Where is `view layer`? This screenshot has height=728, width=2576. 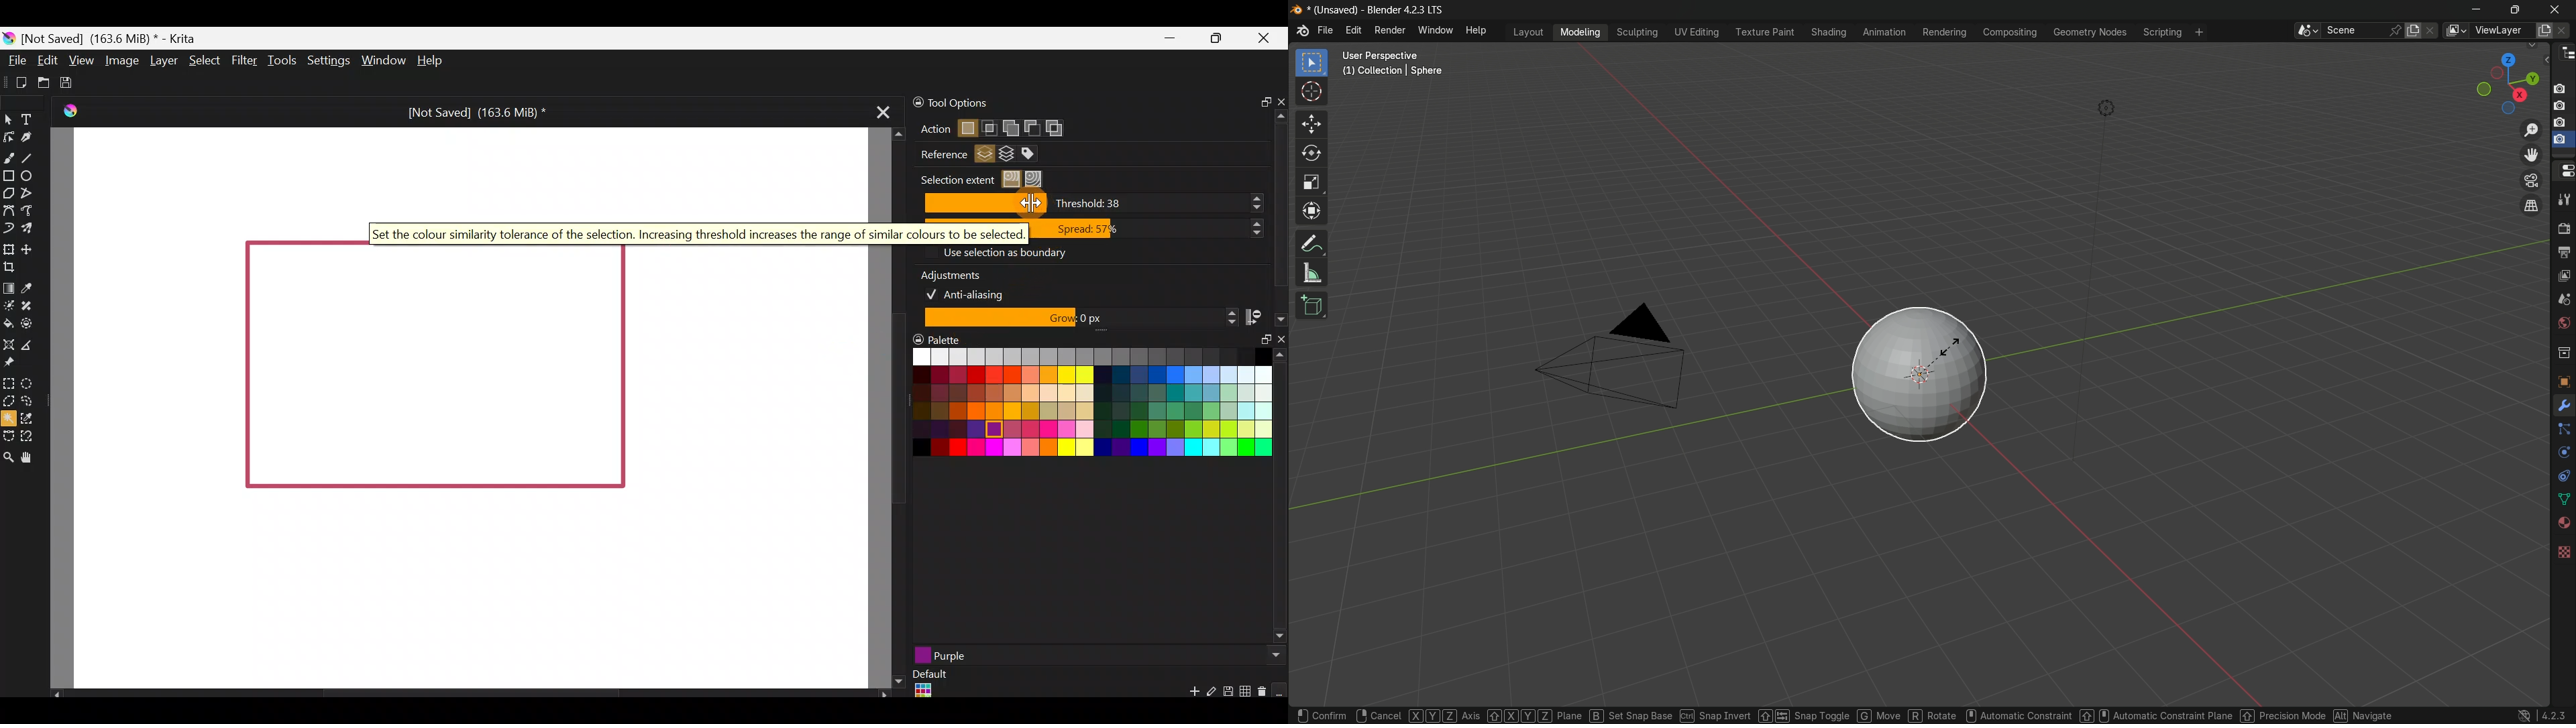 view layer is located at coordinates (2563, 277).